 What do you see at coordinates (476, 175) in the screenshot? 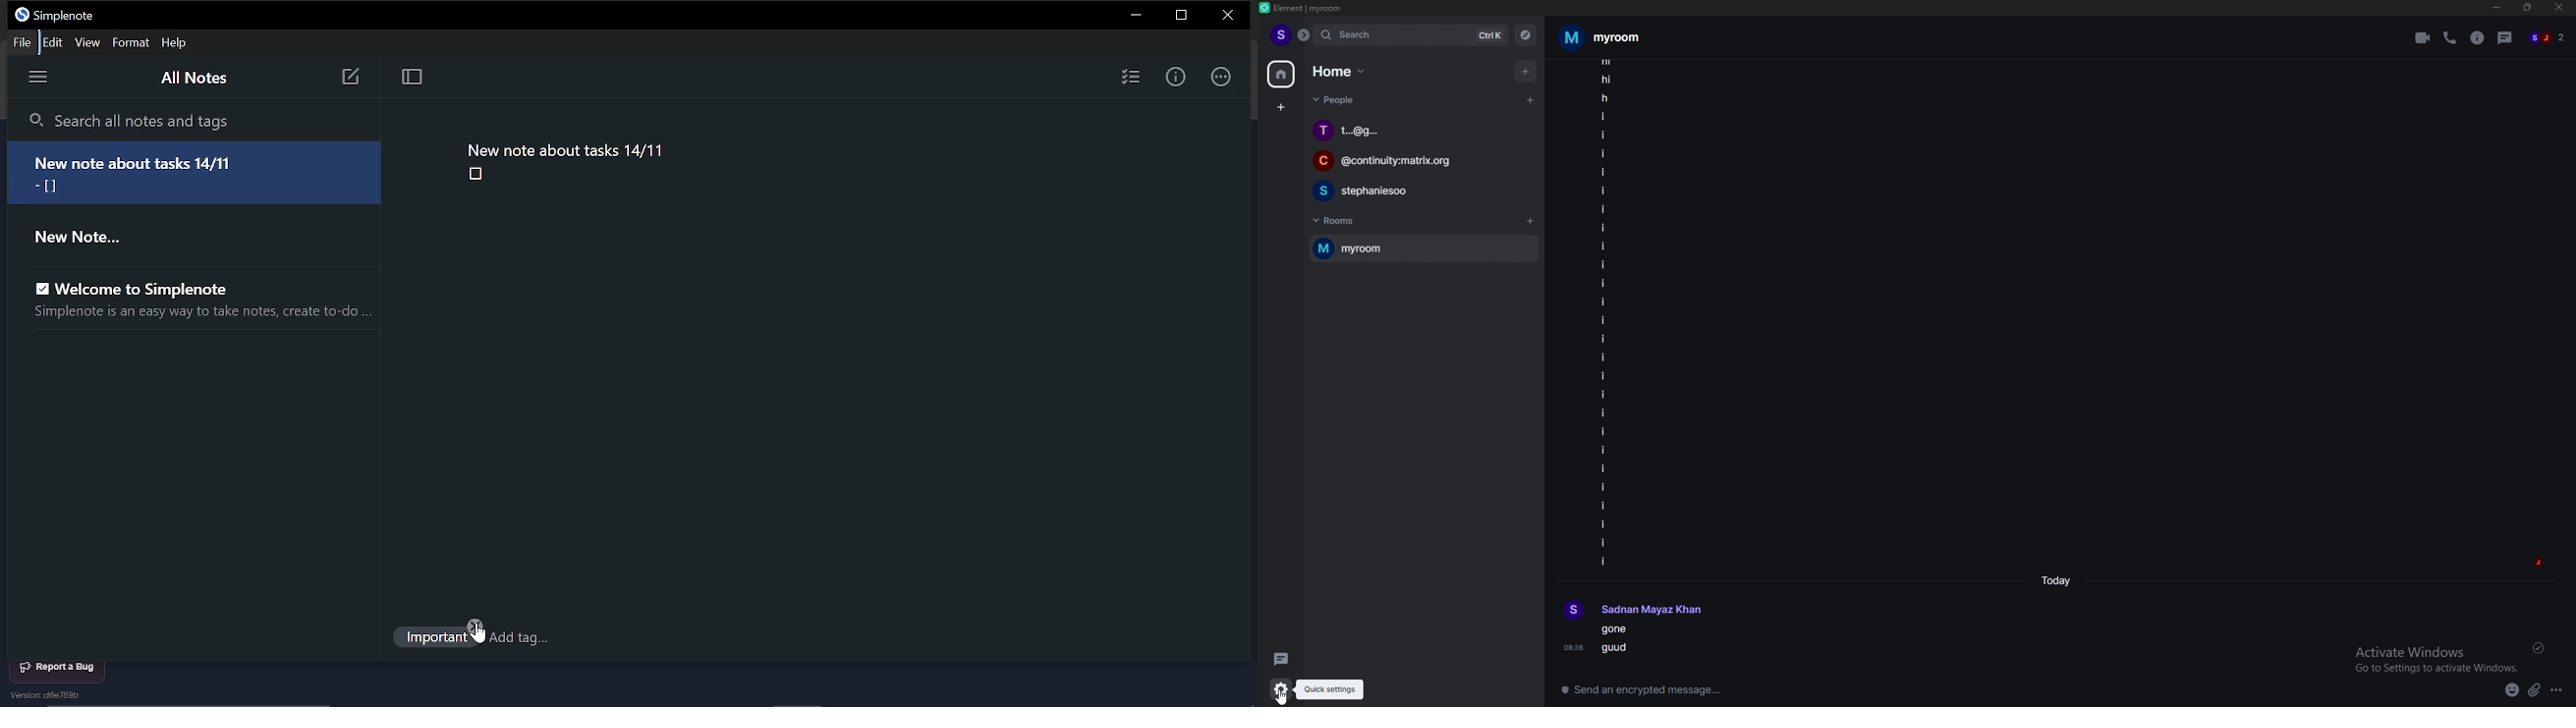
I see `checkbox` at bounding box center [476, 175].